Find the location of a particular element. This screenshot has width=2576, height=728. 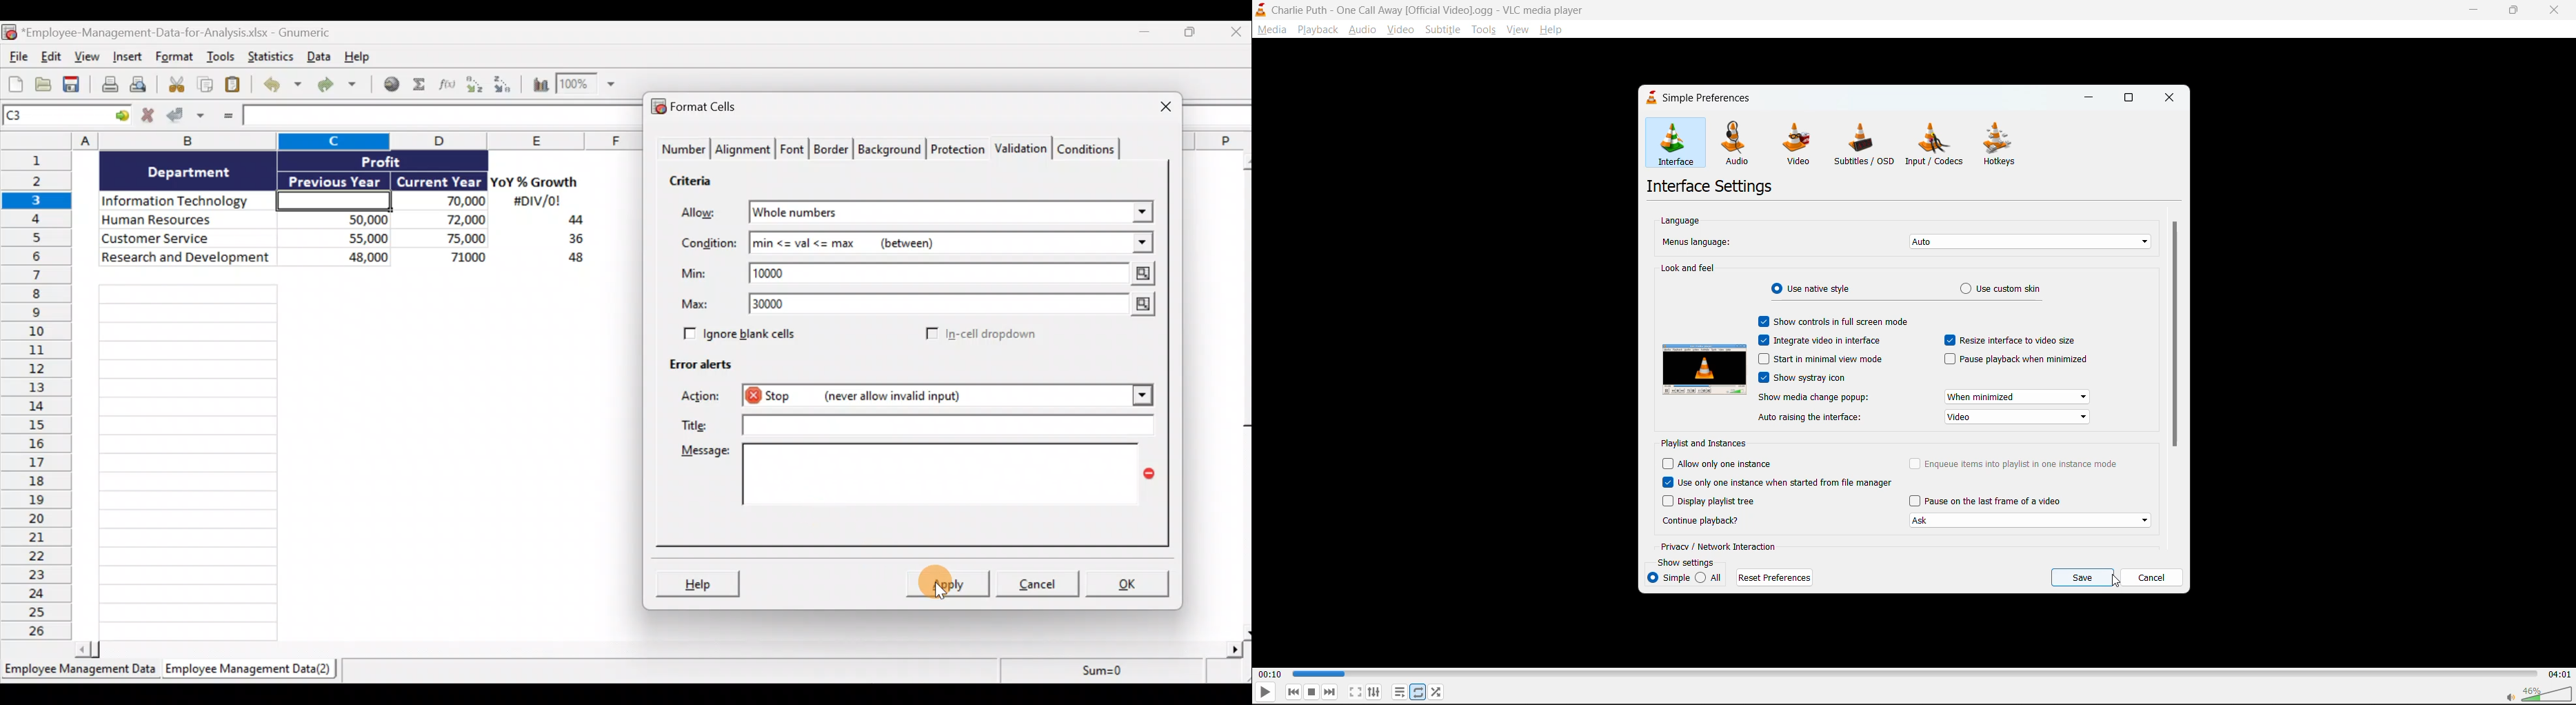

Font is located at coordinates (793, 148).